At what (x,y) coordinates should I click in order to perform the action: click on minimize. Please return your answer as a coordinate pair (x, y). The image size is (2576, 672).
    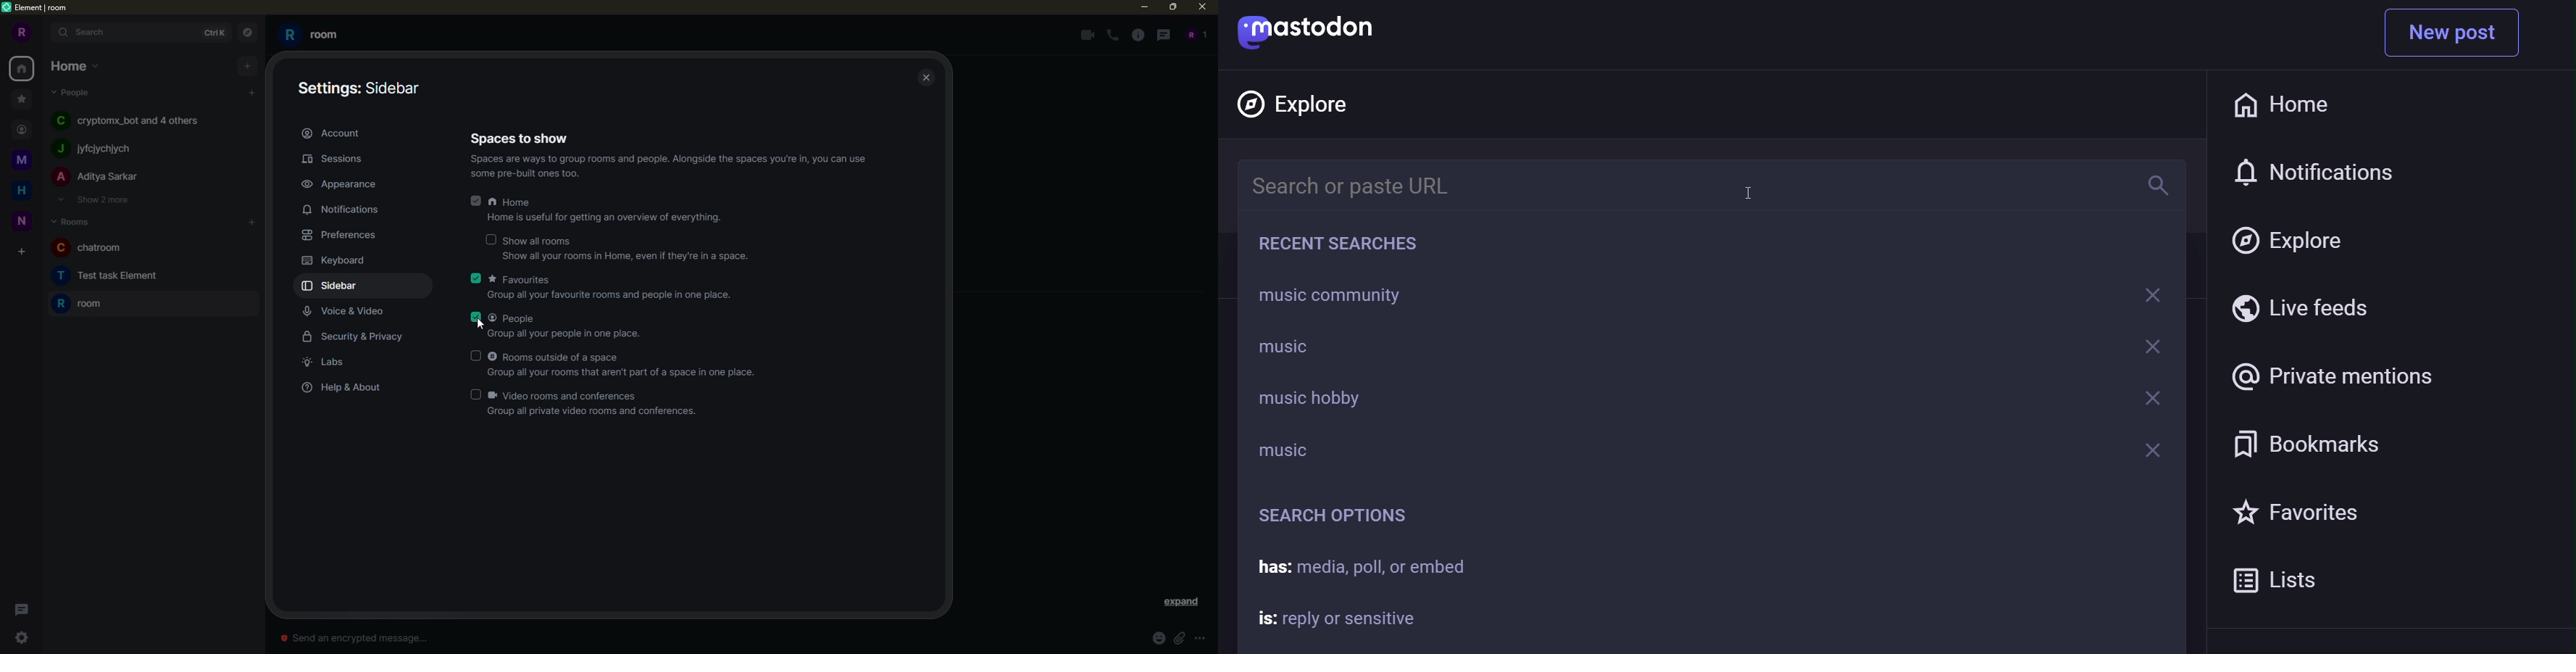
    Looking at the image, I should click on (1141, 7).